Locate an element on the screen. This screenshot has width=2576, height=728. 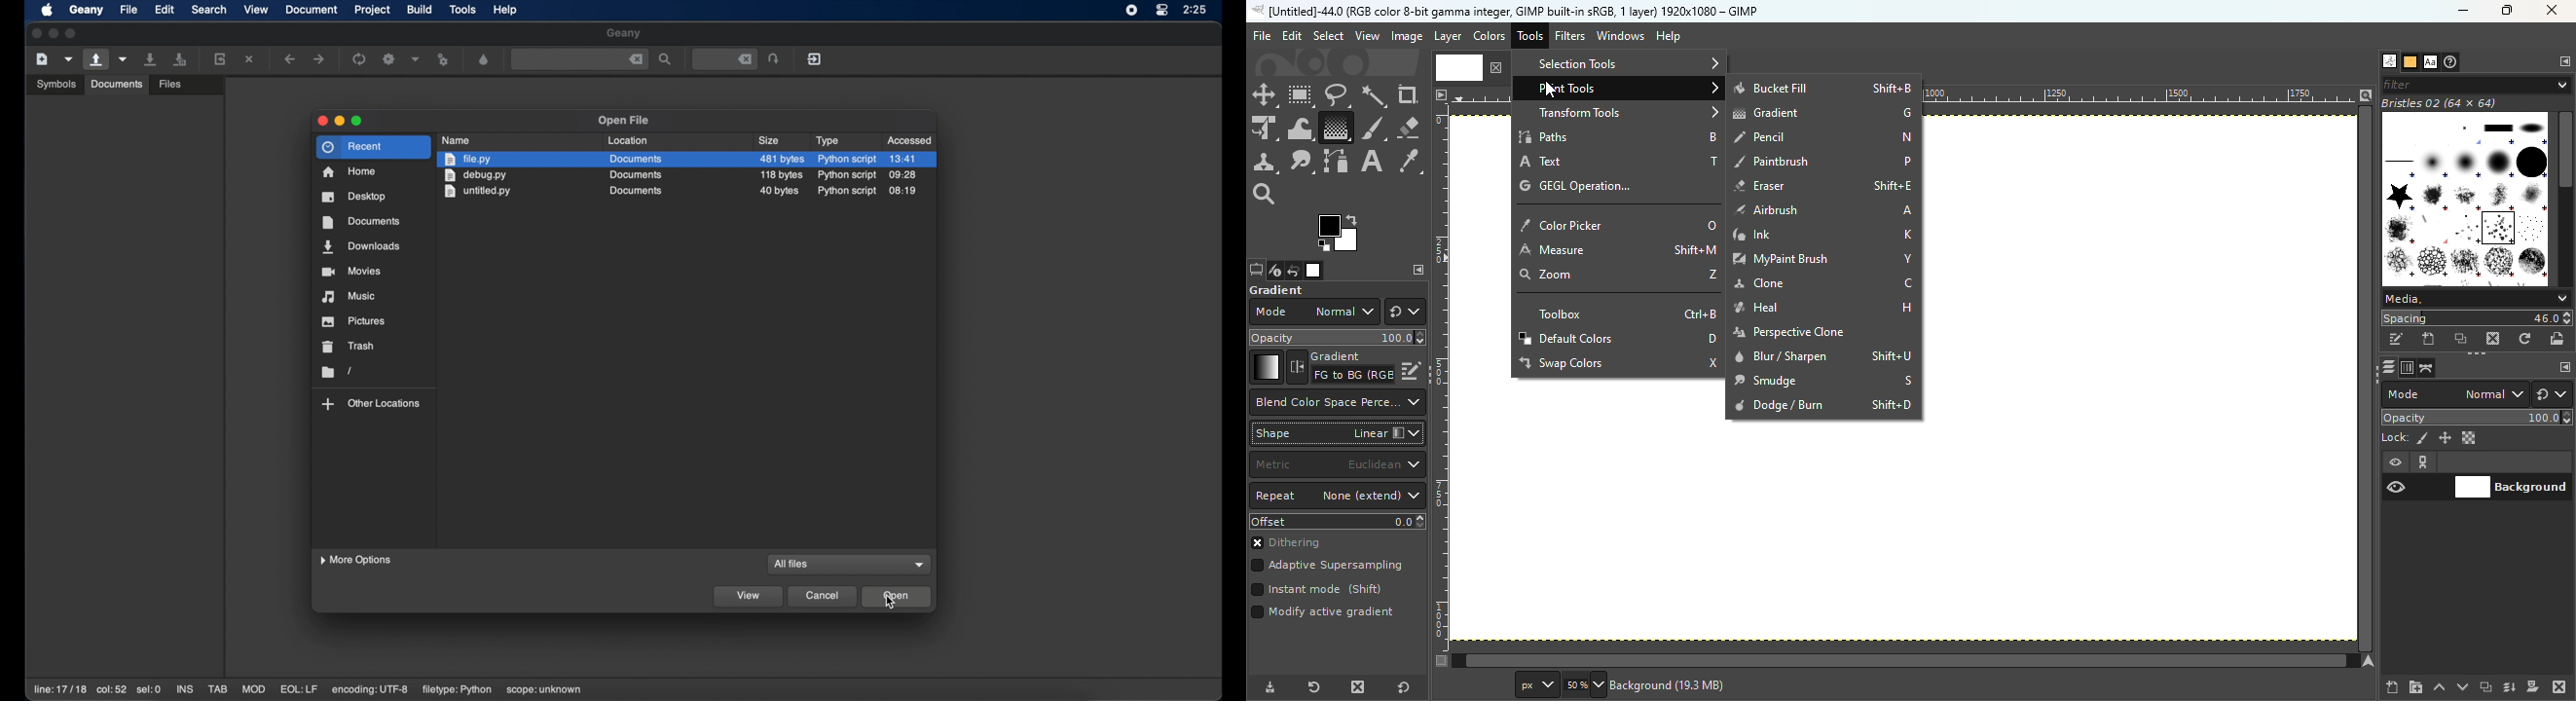
Offset is located at coordinates (1338, 521).